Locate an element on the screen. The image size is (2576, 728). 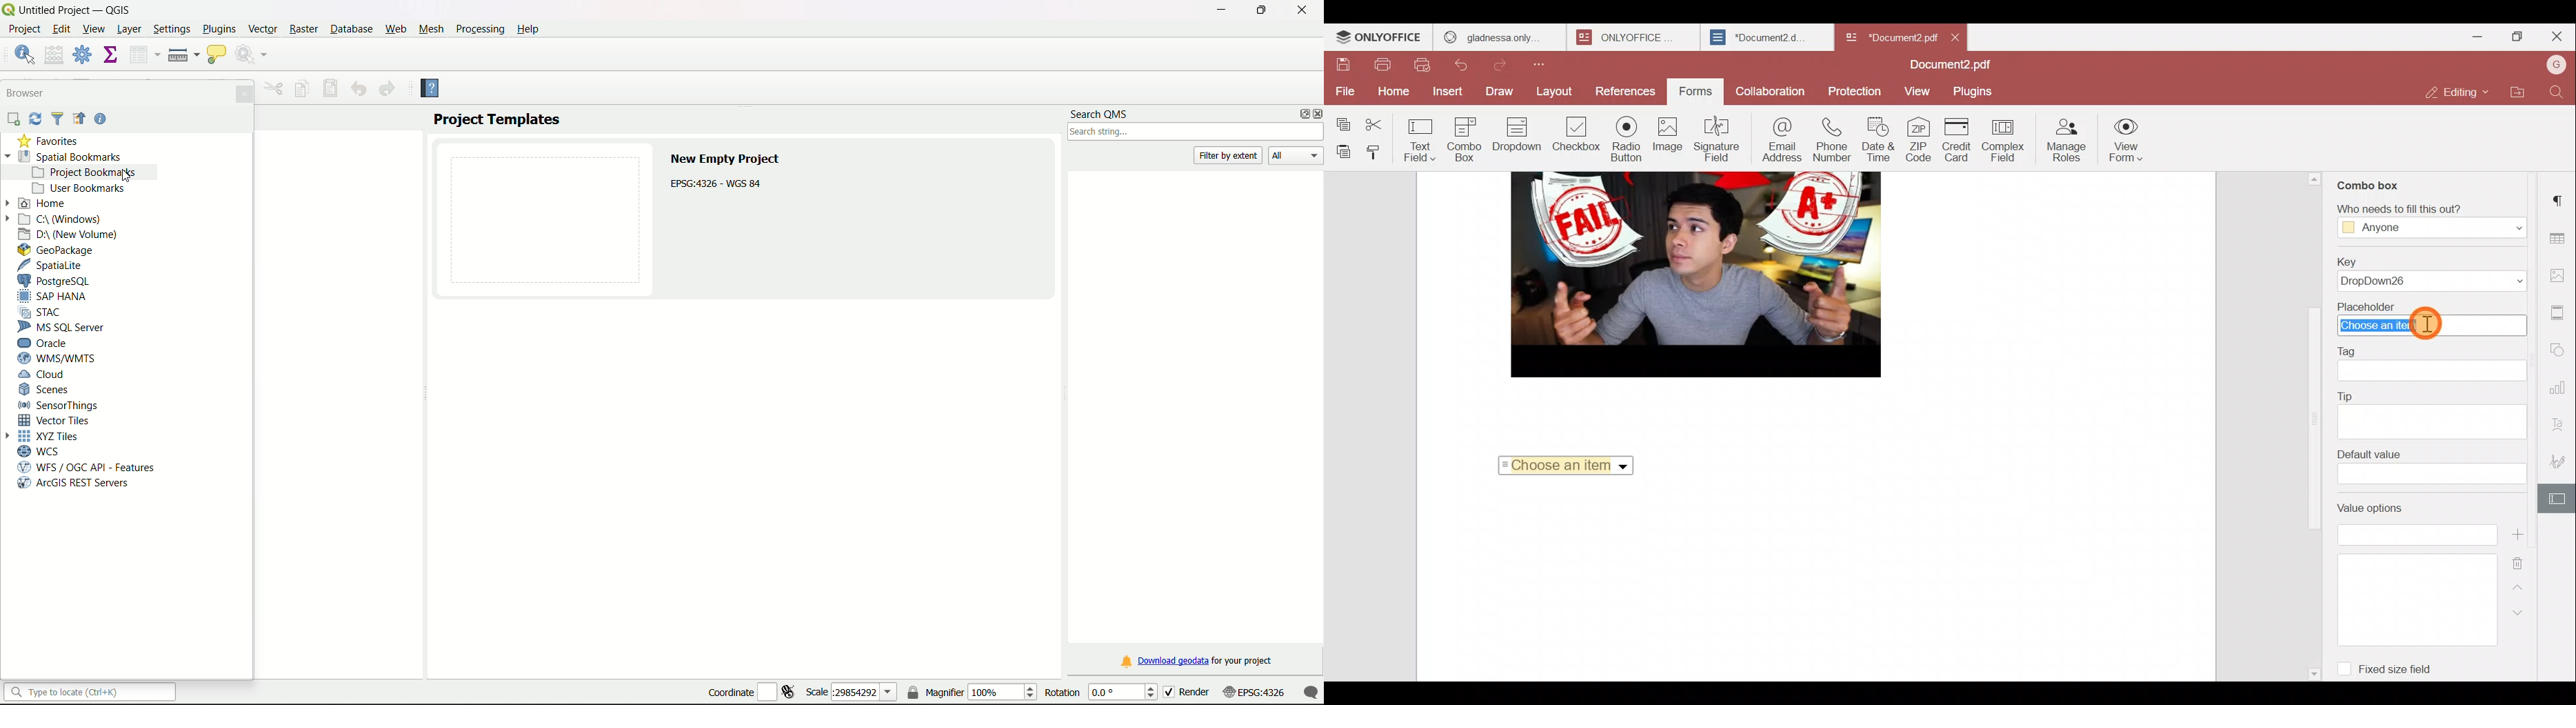
Undo is located at coordinates (1465, 65).